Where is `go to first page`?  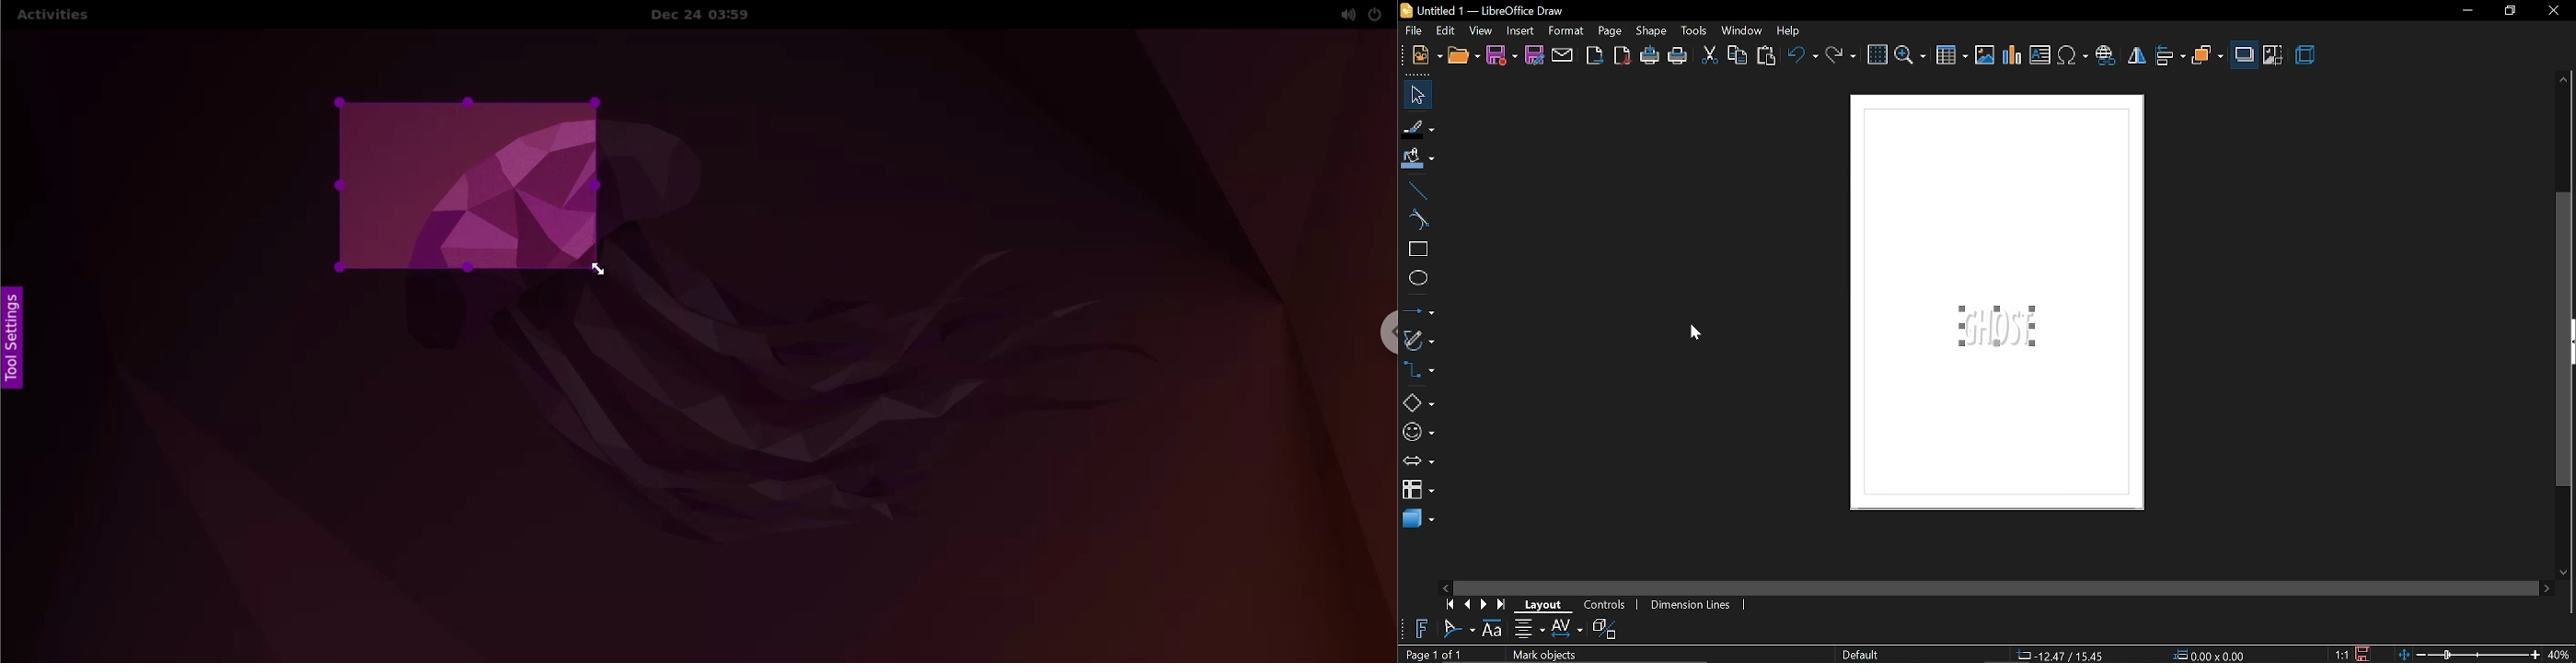
go to first page is located at coordinates (1449, 605).